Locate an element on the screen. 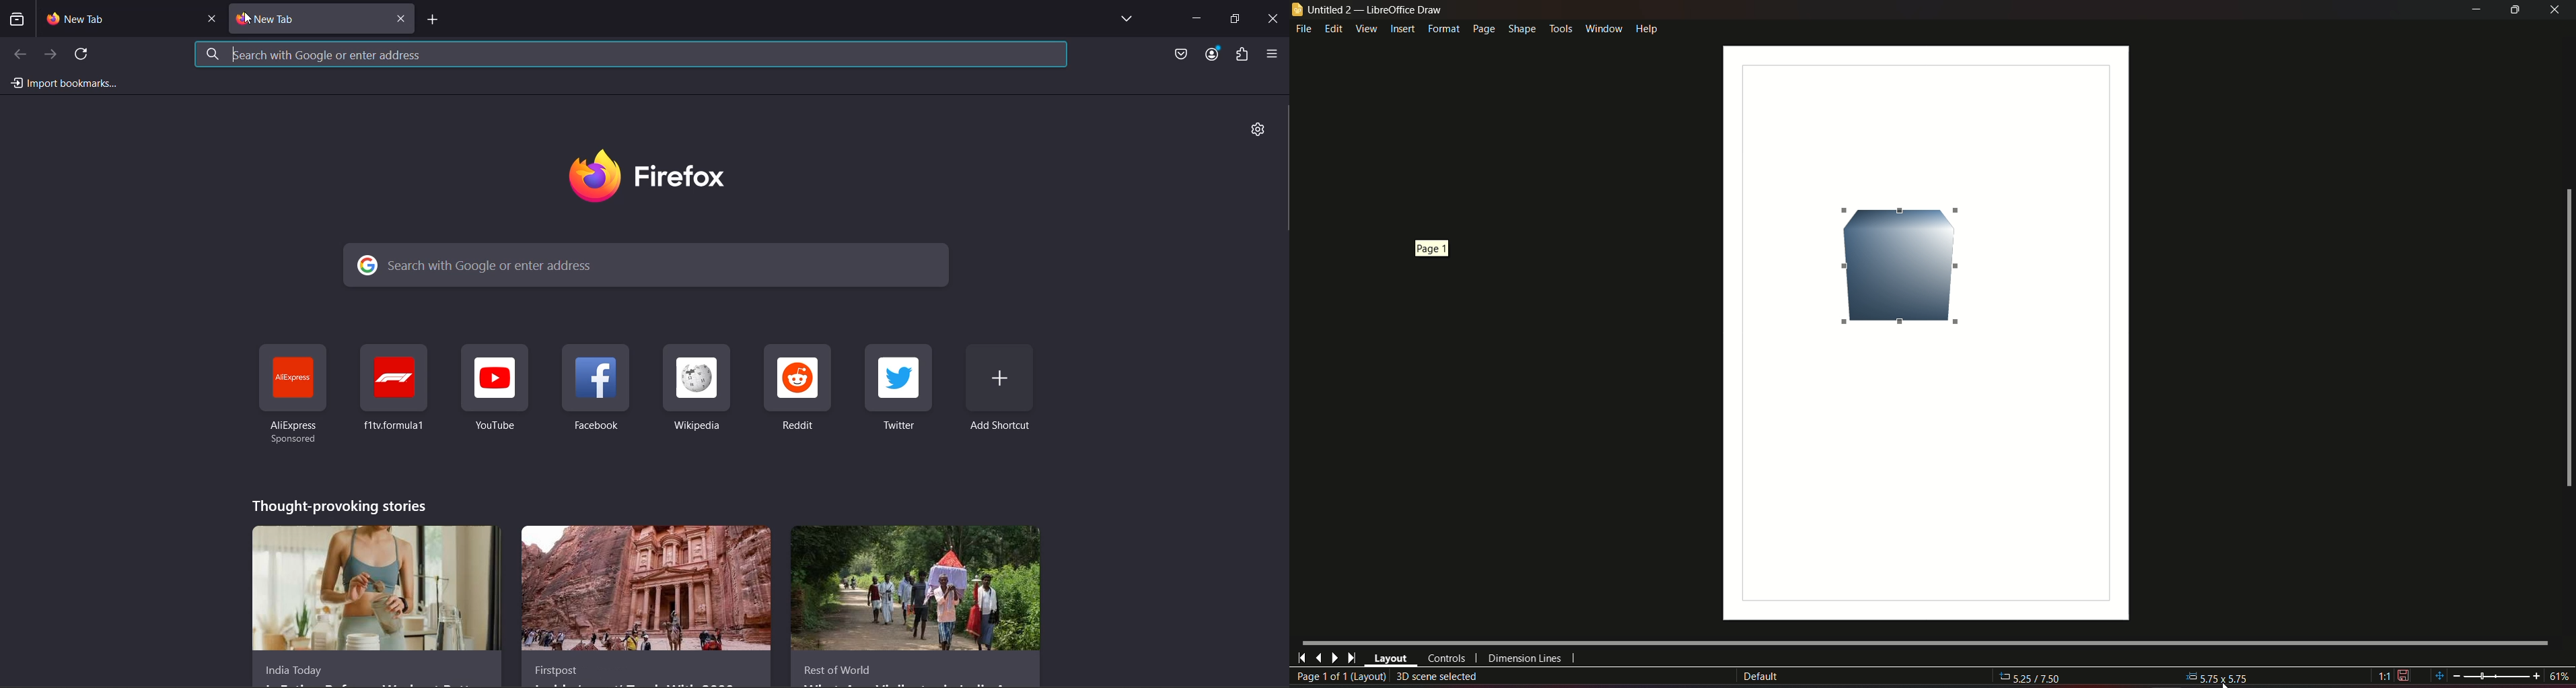 The height and width of the screenshot is (700, 2576). thought-provoking stories is located at coordinates (339, 506).